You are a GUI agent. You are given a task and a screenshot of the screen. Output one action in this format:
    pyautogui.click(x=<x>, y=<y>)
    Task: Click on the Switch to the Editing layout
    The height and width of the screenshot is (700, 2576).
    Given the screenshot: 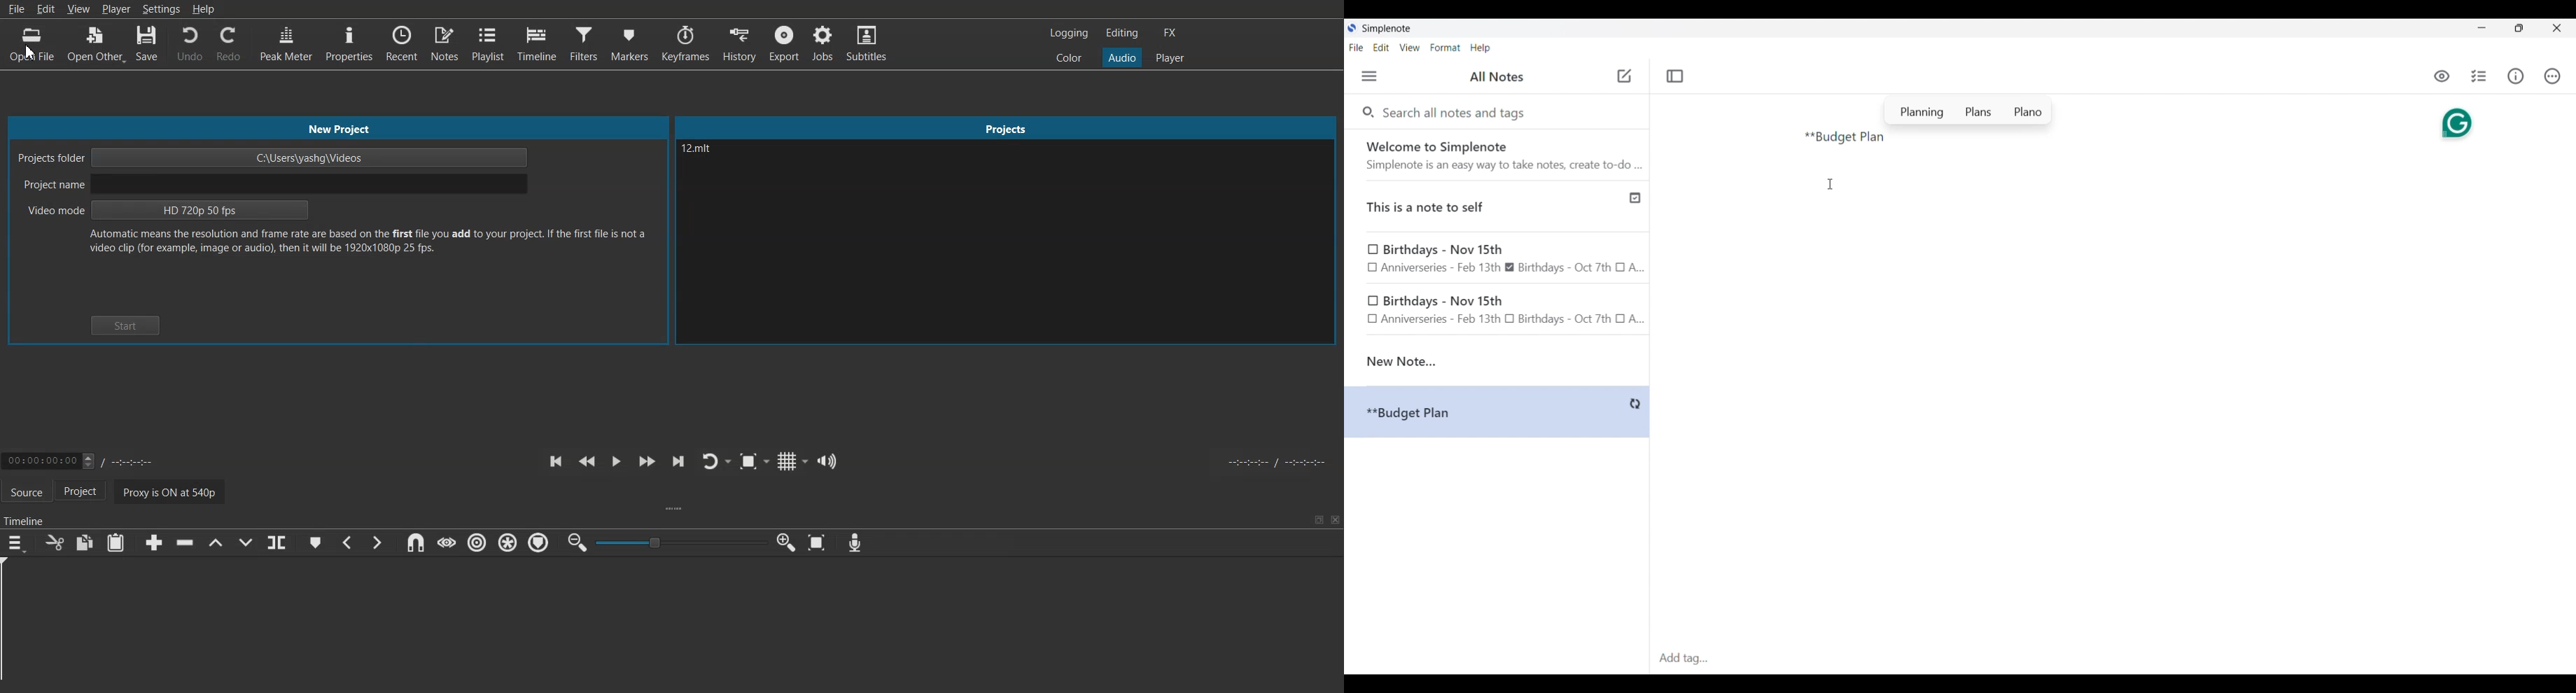 What is the action you would take?
    pyautogui.click(x=1122, y=32)
    